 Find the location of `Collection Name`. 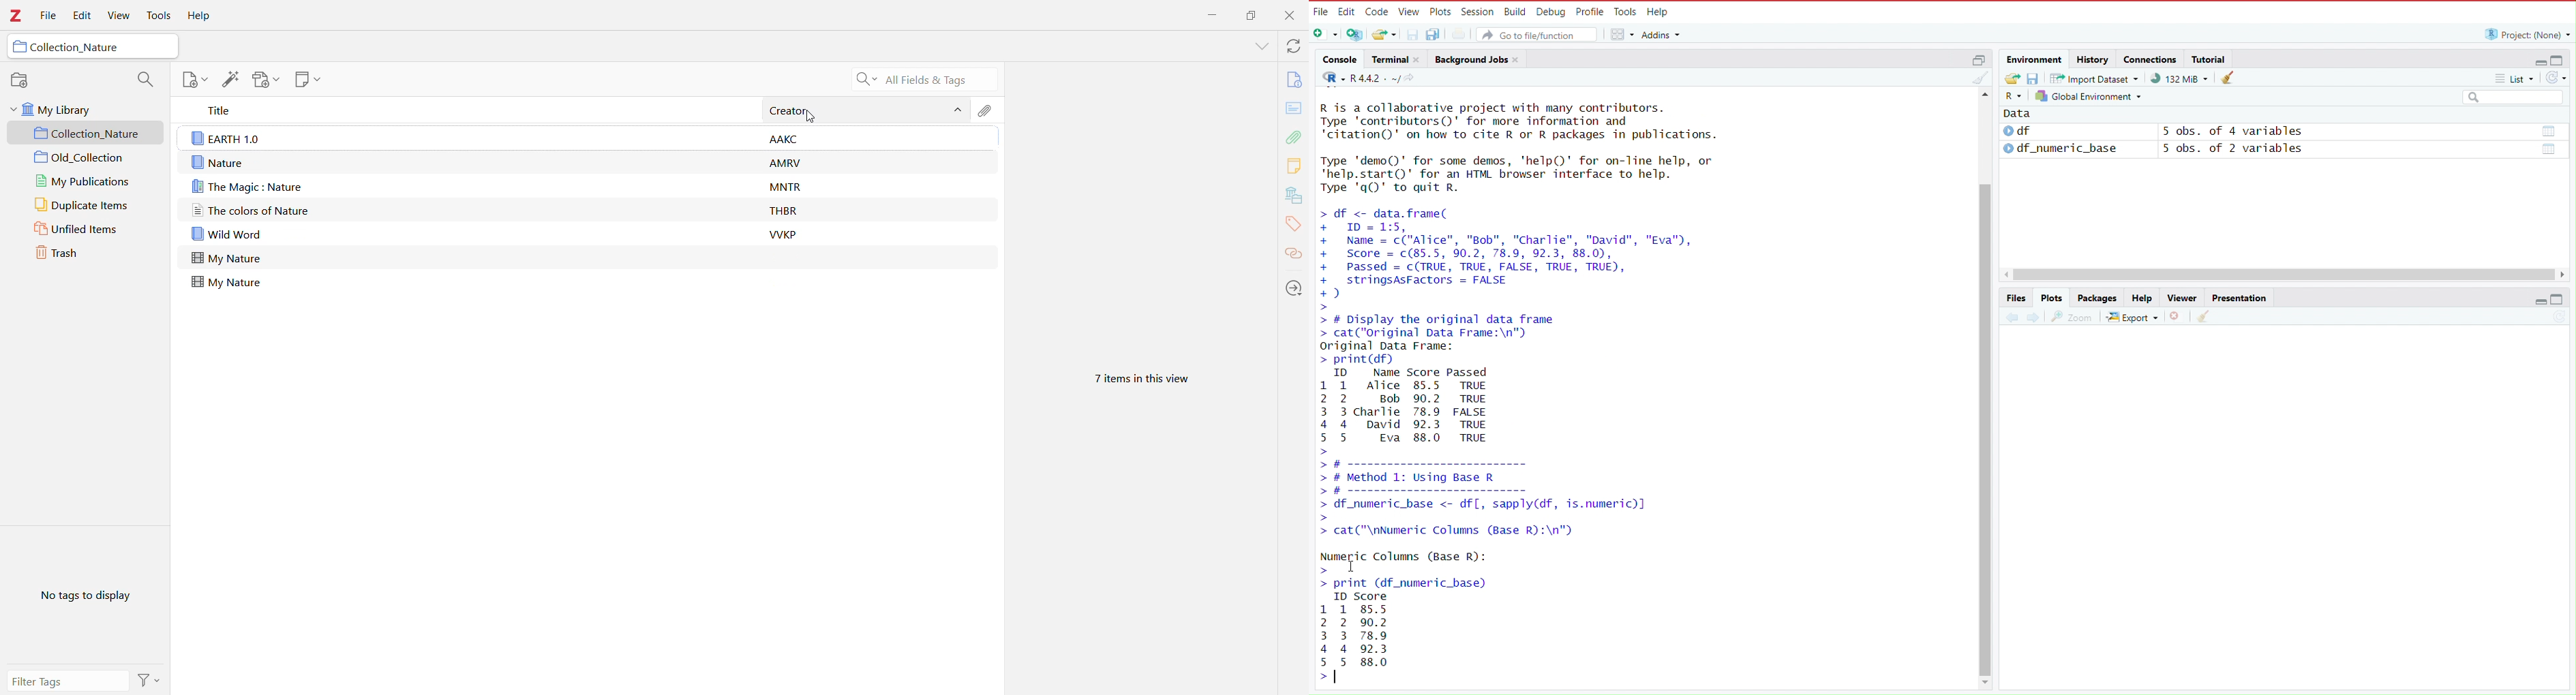

Collection Name is located at coordinates (93, 46).